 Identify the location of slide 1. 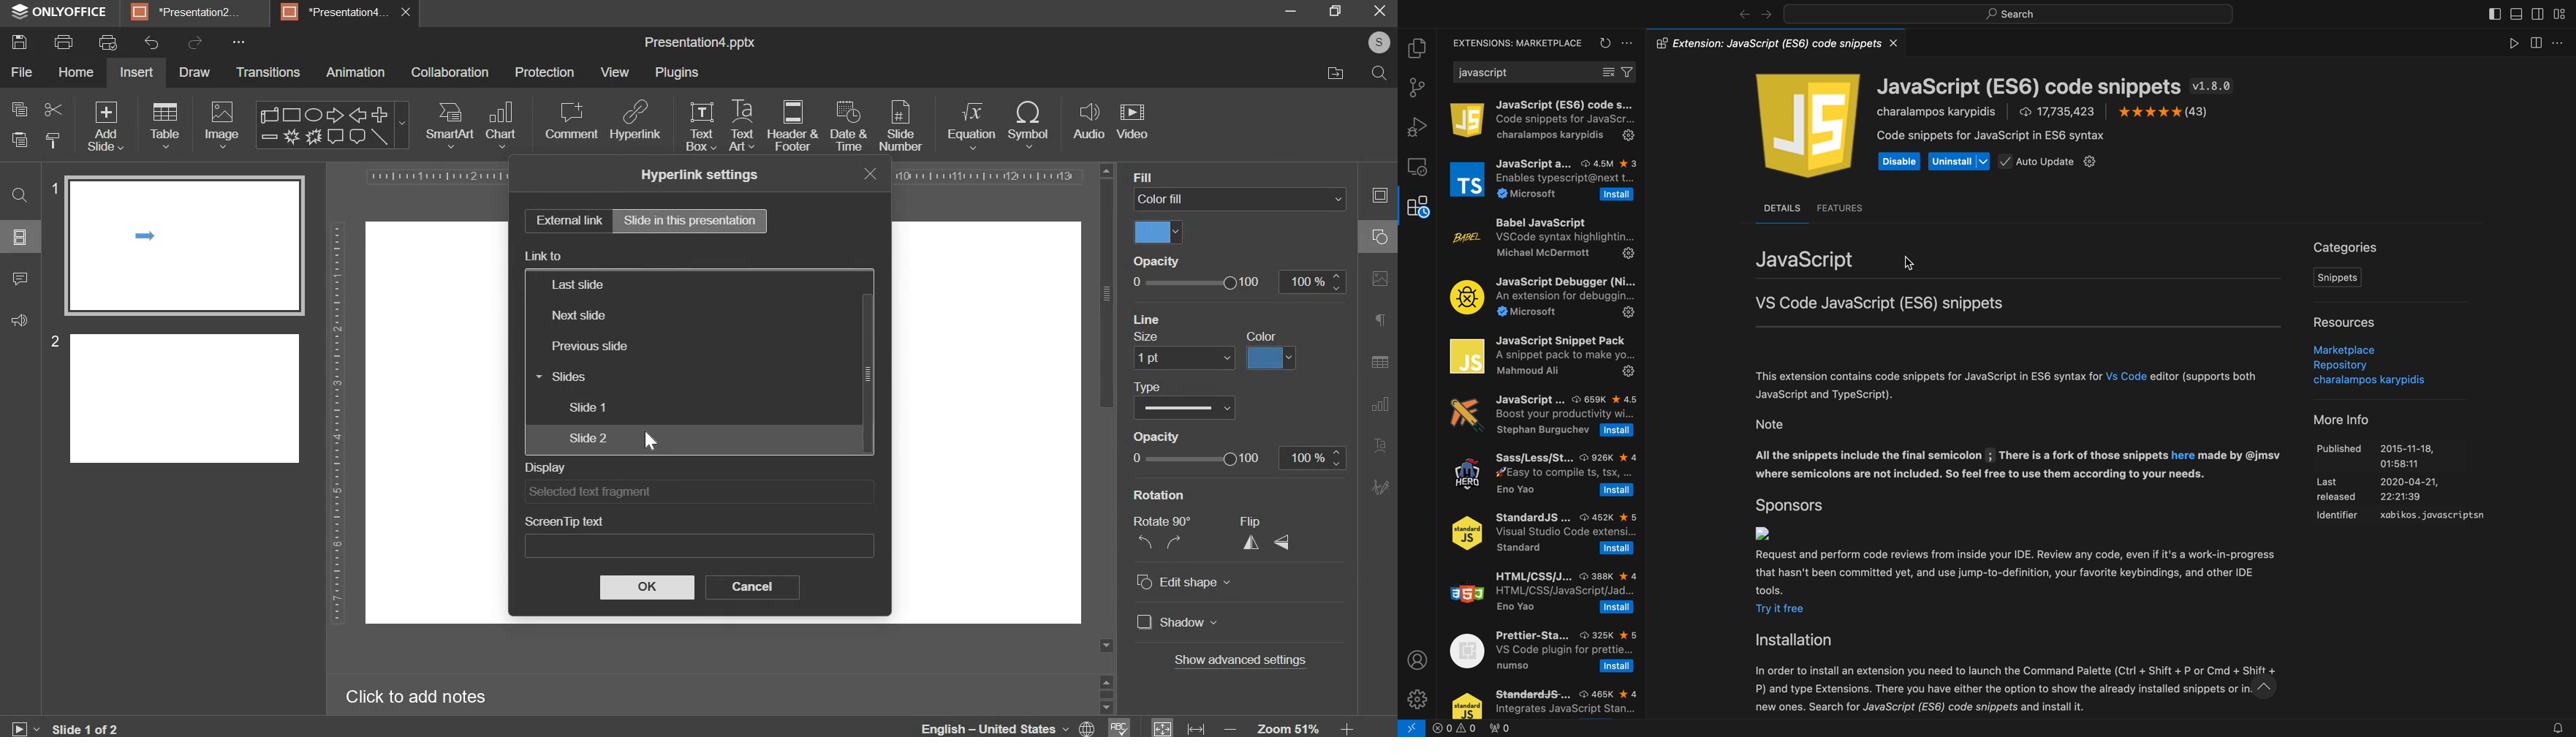
(588, 407).